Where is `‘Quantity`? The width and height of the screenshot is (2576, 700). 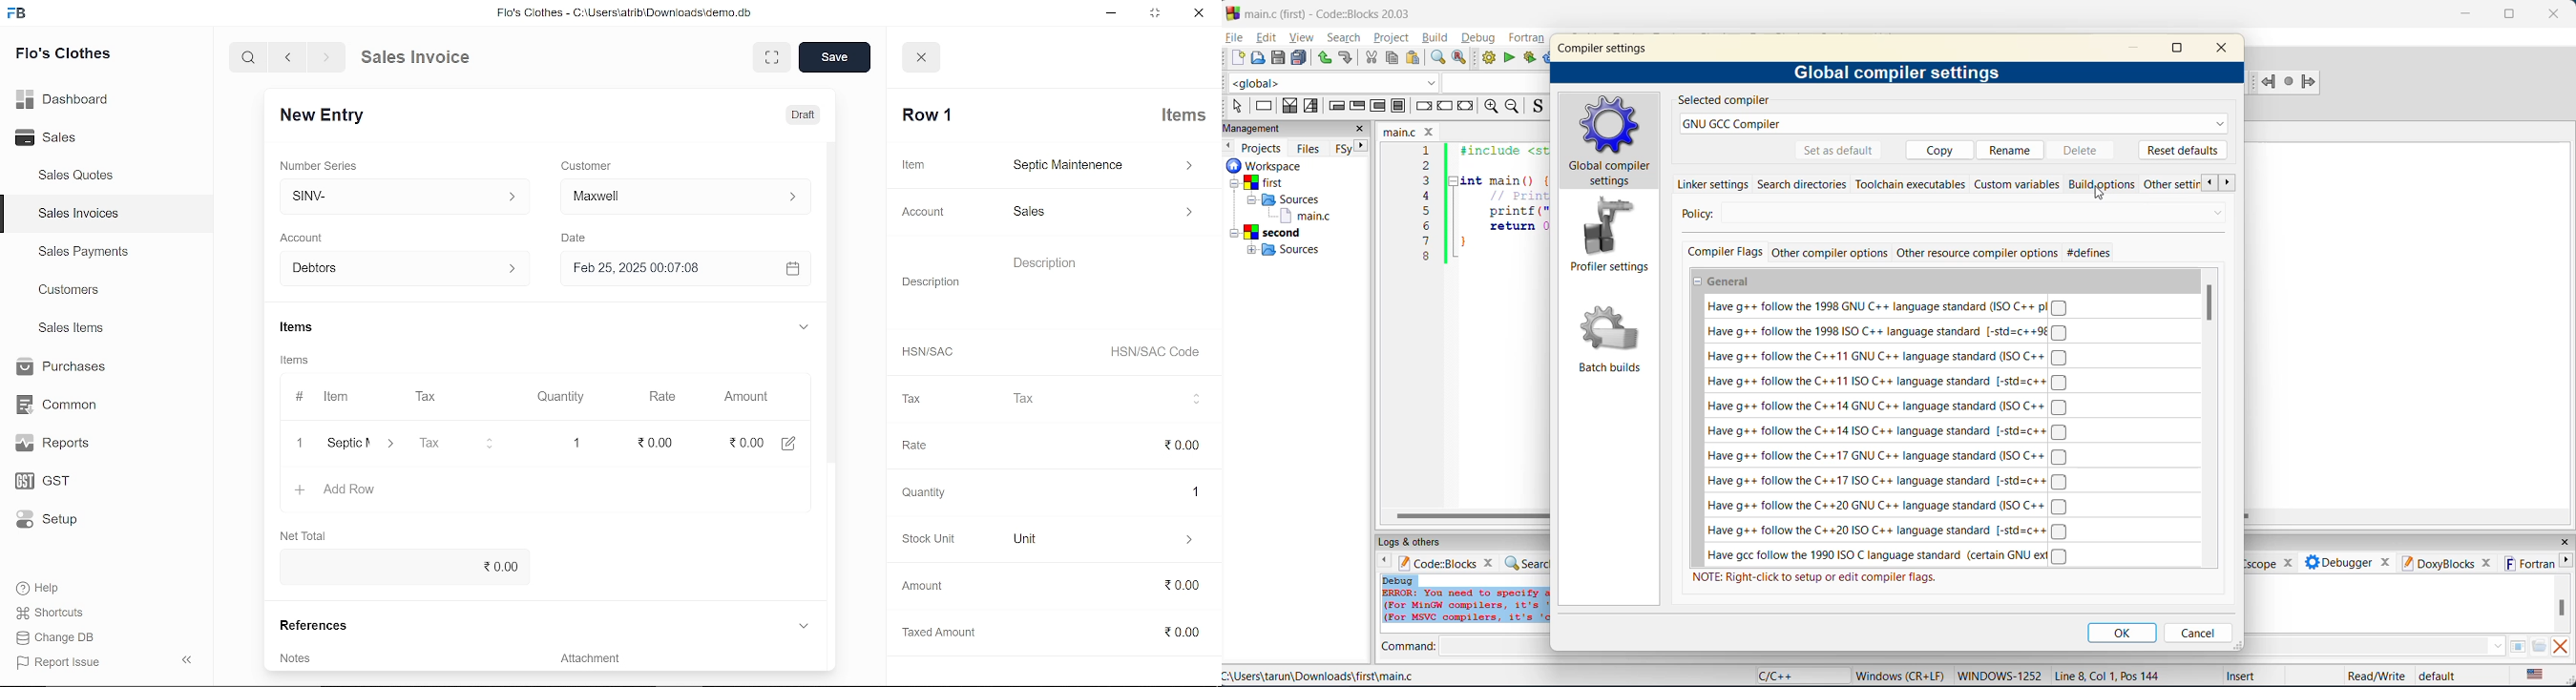 ‘Quantity is located at coordinates (921, 492).